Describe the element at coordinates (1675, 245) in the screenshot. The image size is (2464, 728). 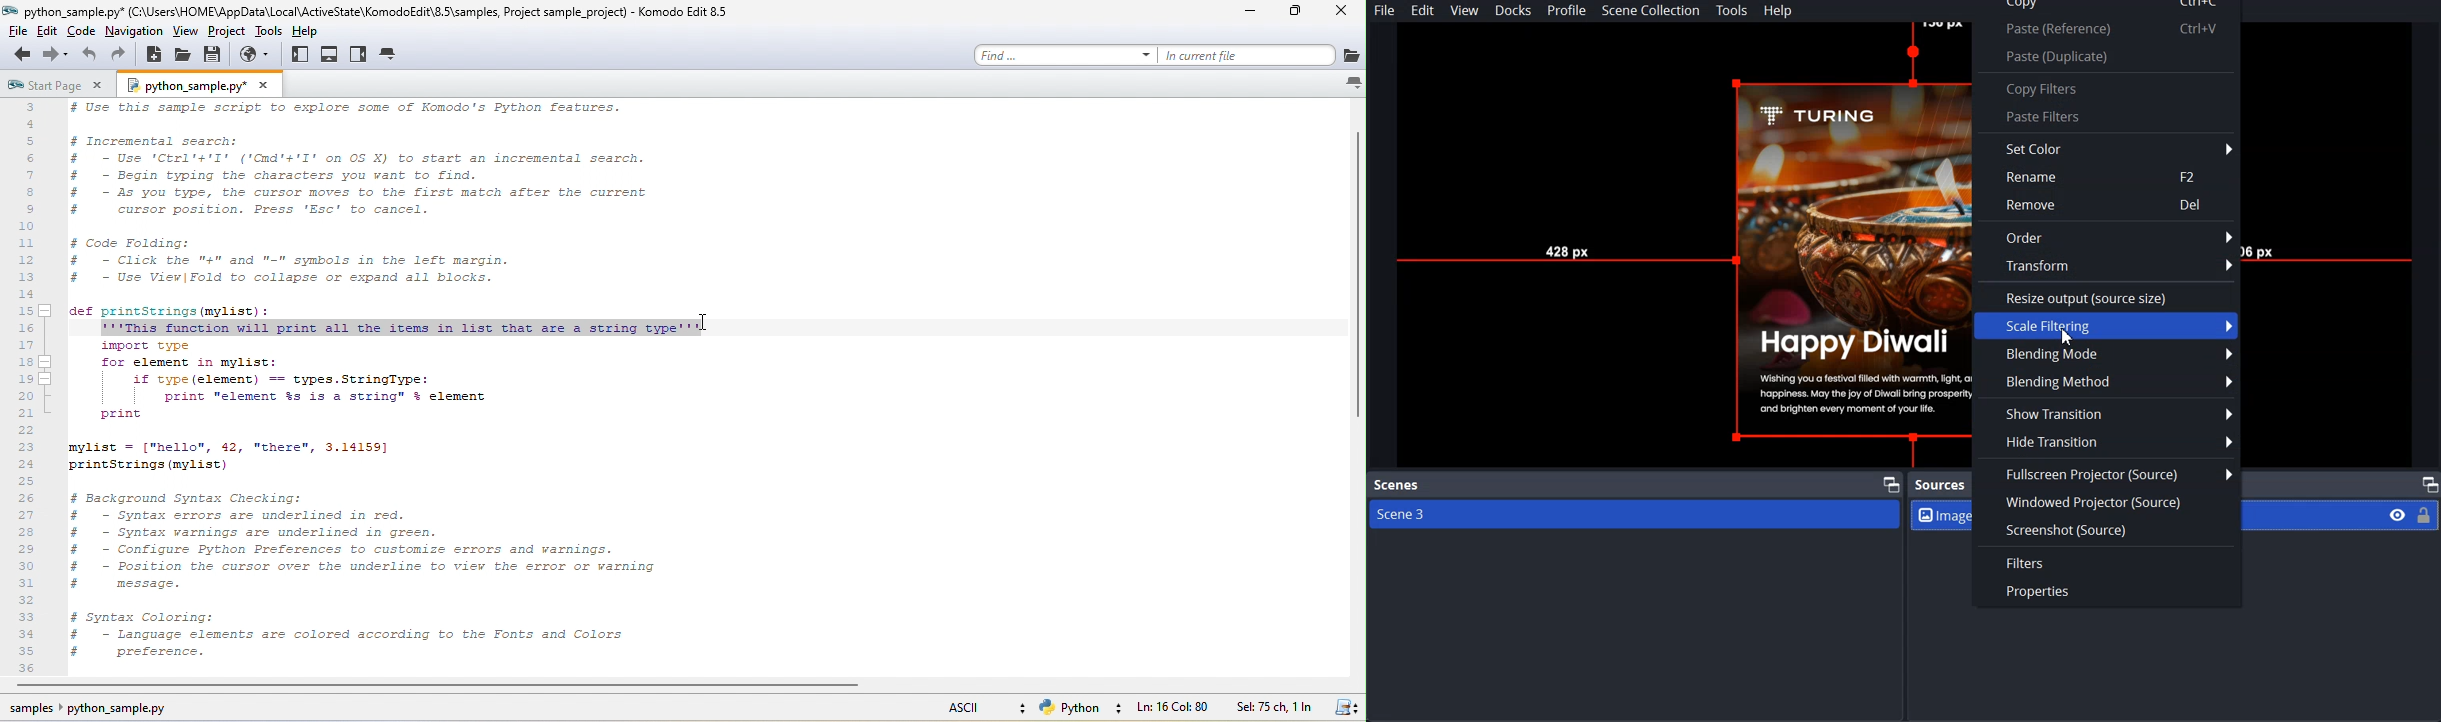
I see `Bounding box file preview` at that location.